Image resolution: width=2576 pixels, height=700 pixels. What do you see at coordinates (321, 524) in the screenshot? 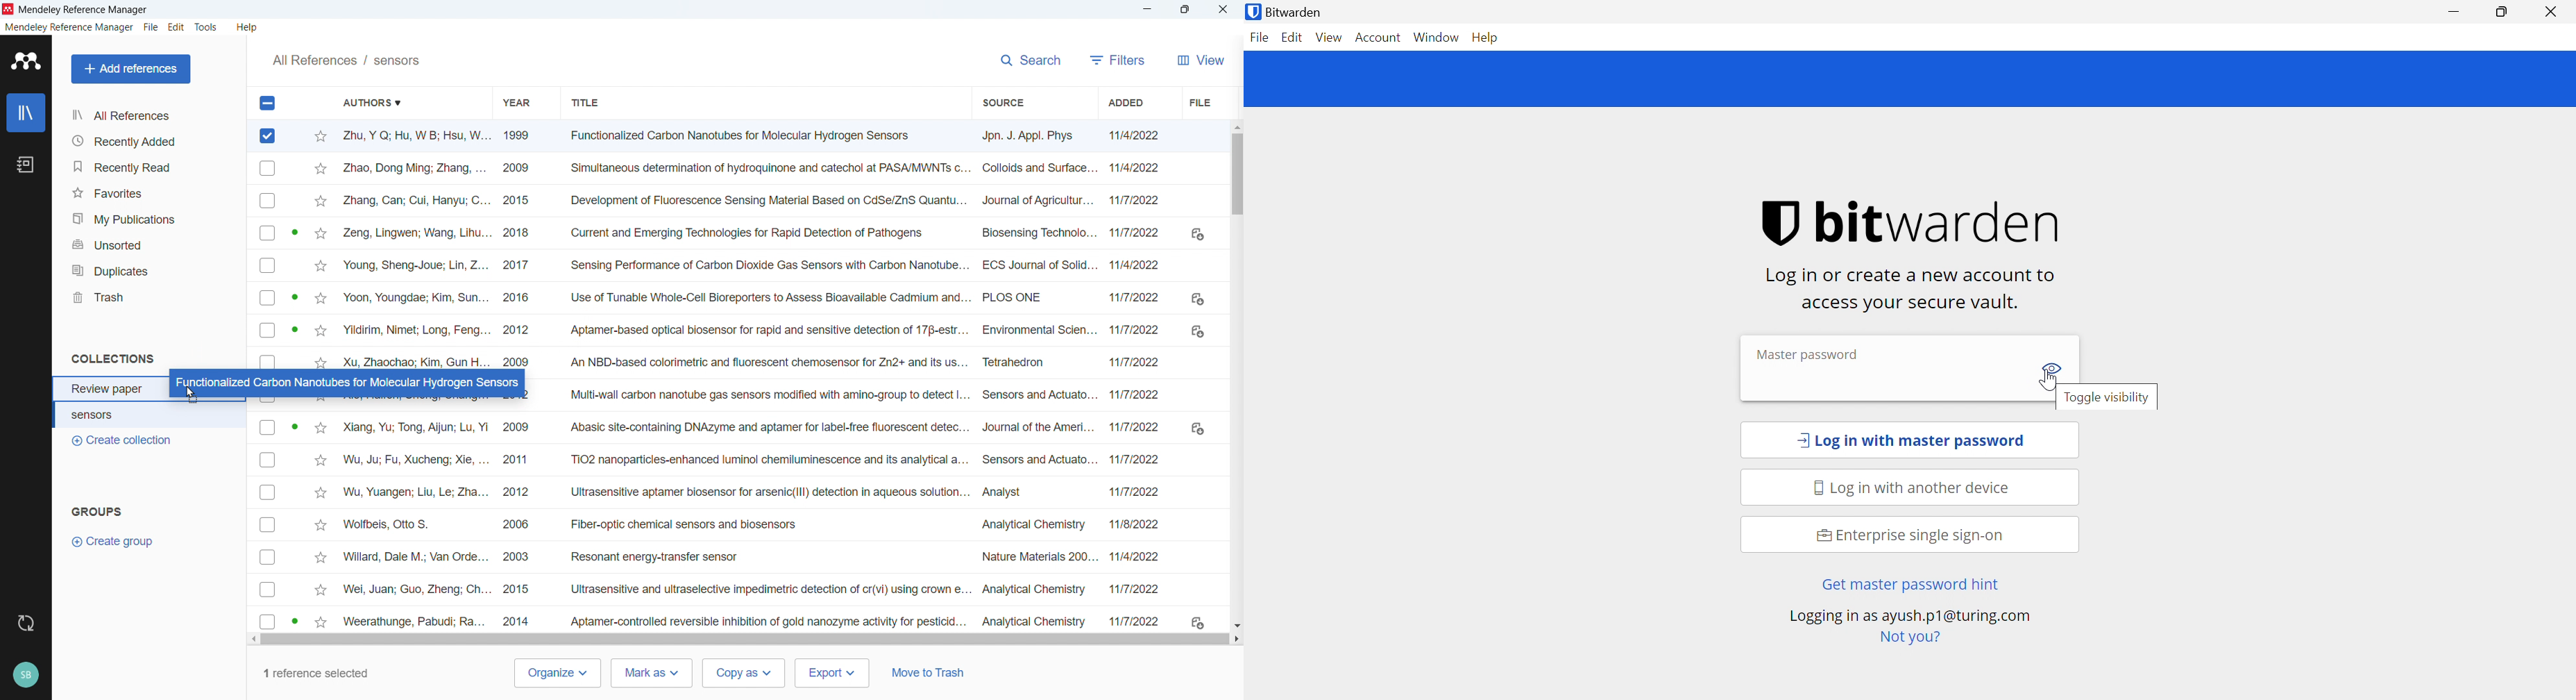
I see `Star Mark Individual entries ` at bounding box center [321, 524].